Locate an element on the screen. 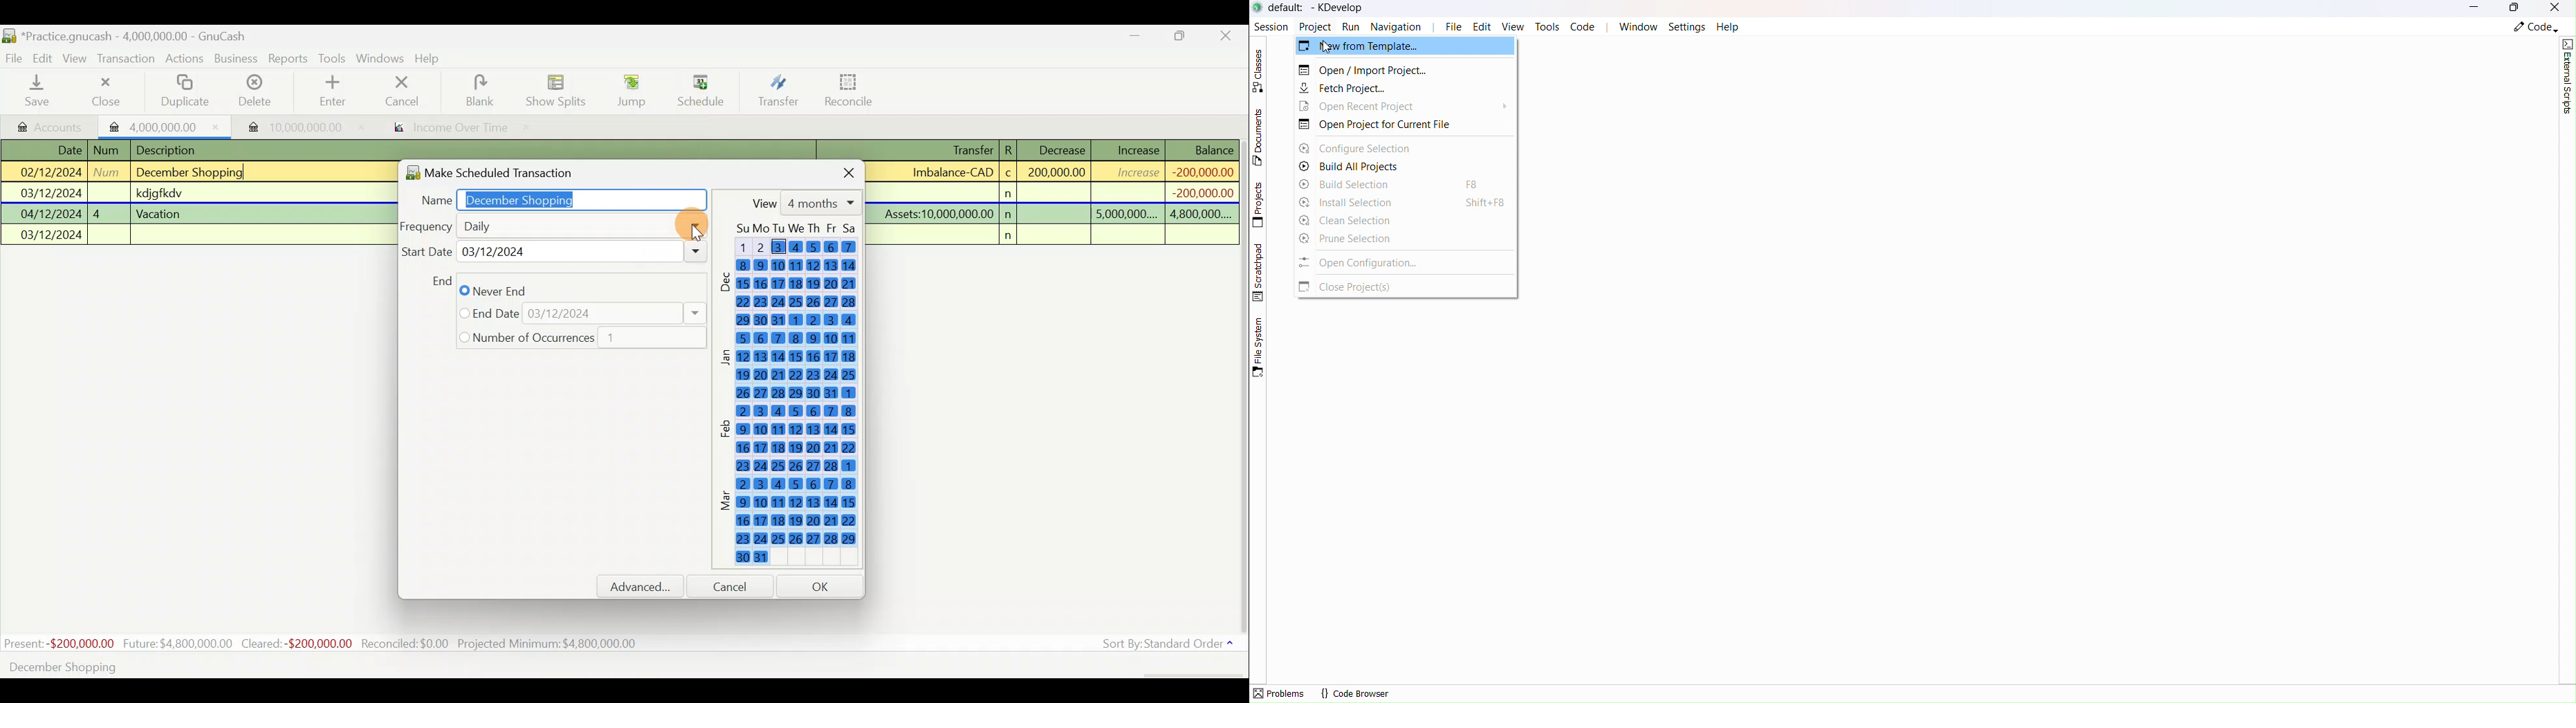 This screenshot has height=728, width=2576. Never end is located at coordinates (506, 291).